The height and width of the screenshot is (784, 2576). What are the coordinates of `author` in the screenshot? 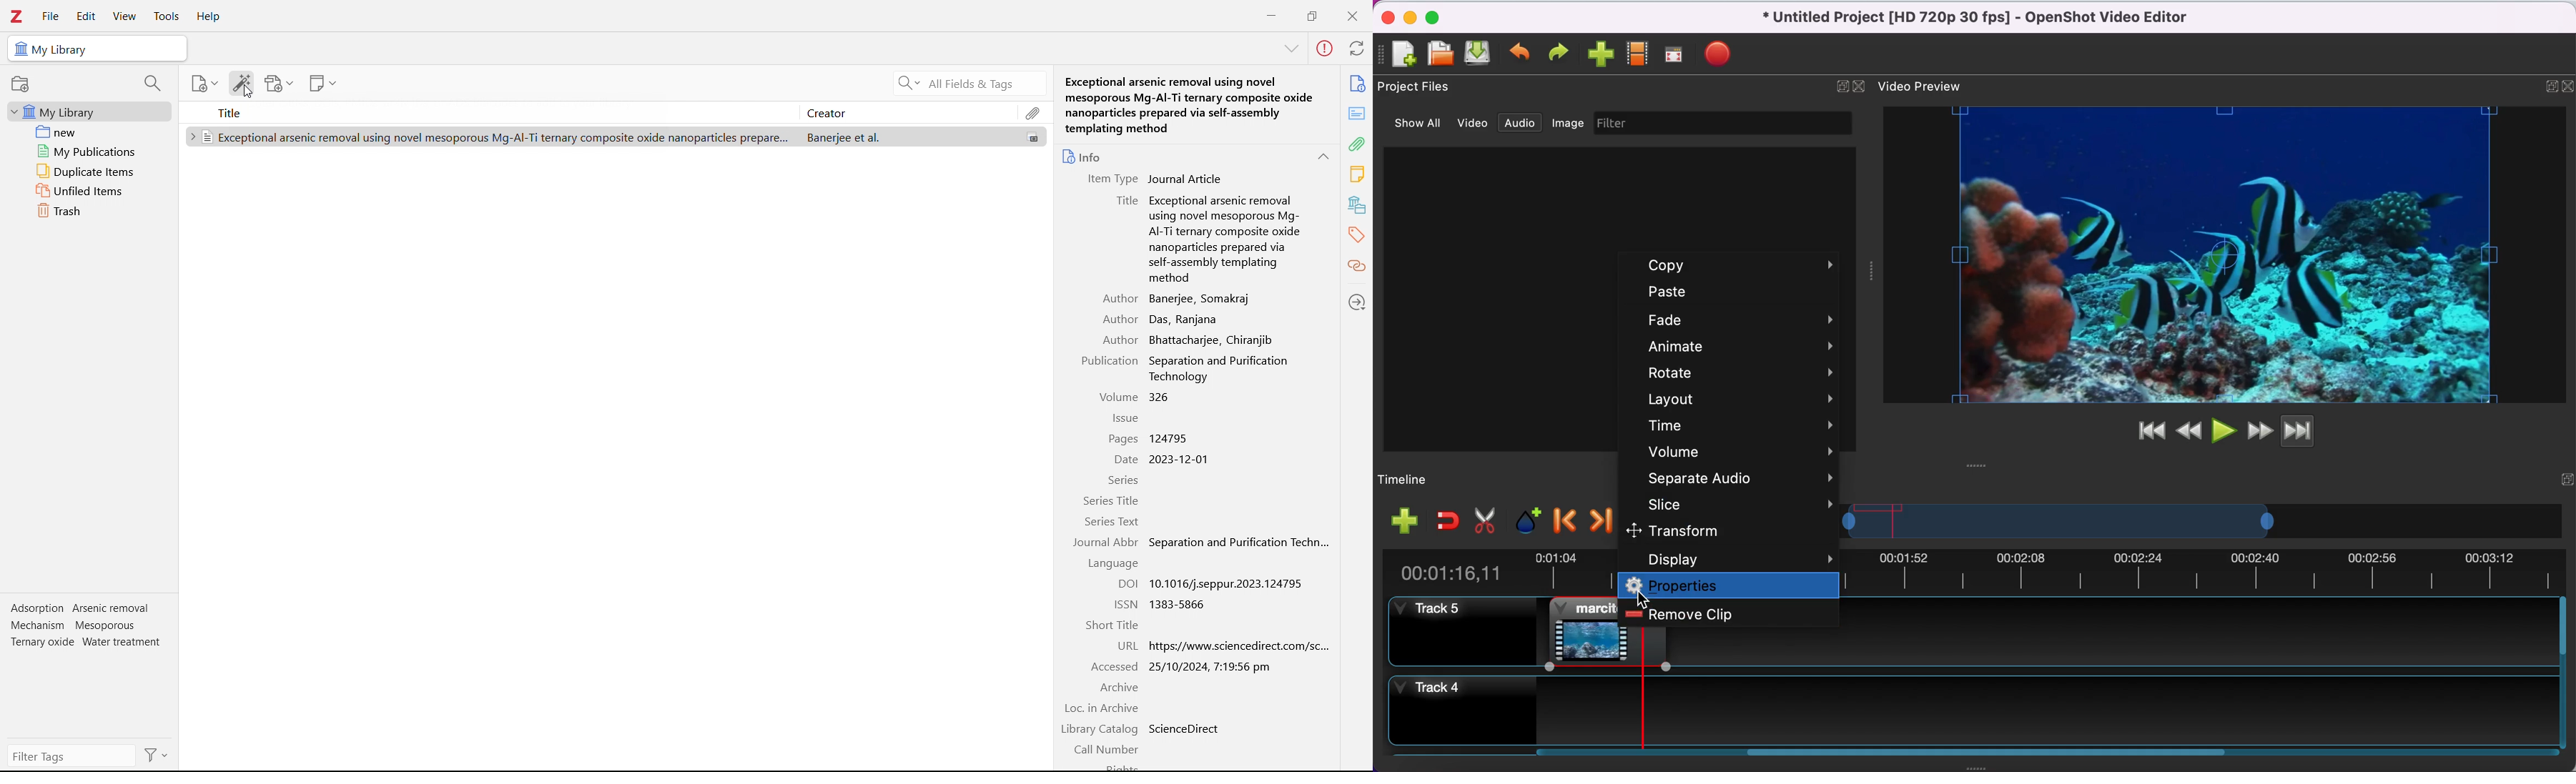 It's located at (1120, 320).